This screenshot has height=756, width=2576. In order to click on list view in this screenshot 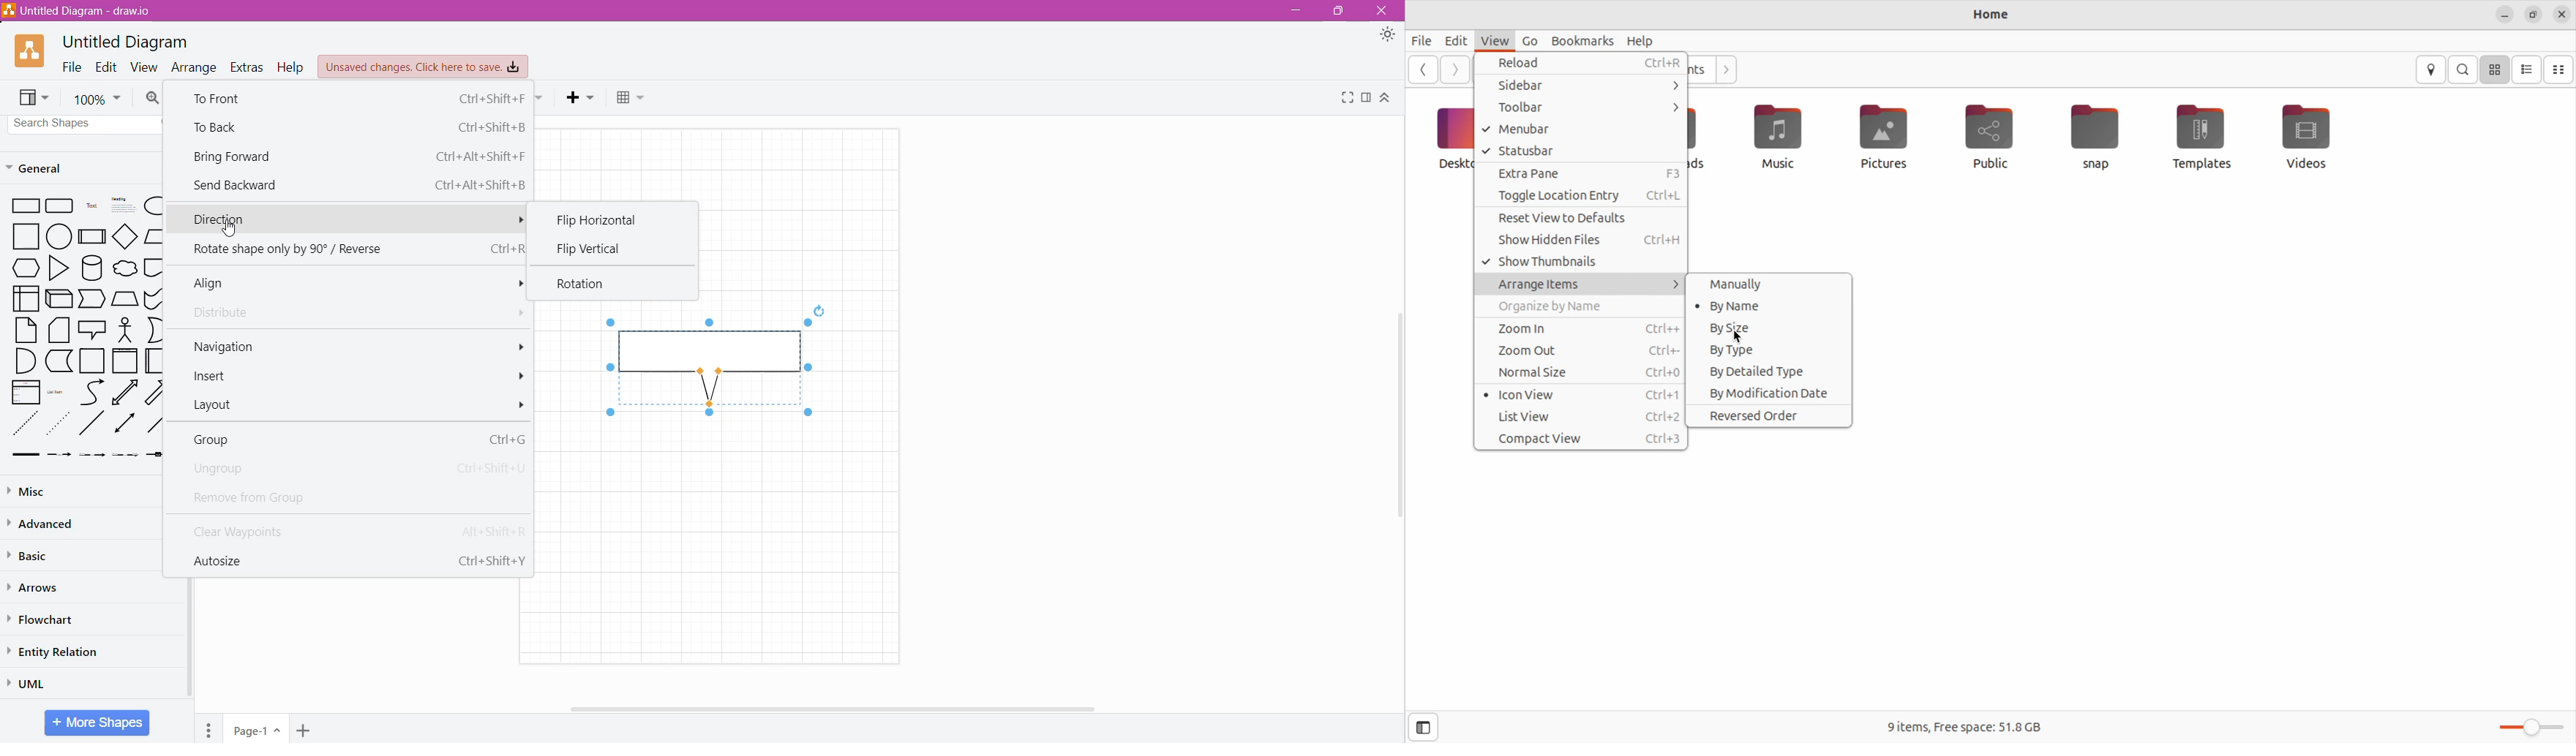, I will do `click(1583, 418)`.